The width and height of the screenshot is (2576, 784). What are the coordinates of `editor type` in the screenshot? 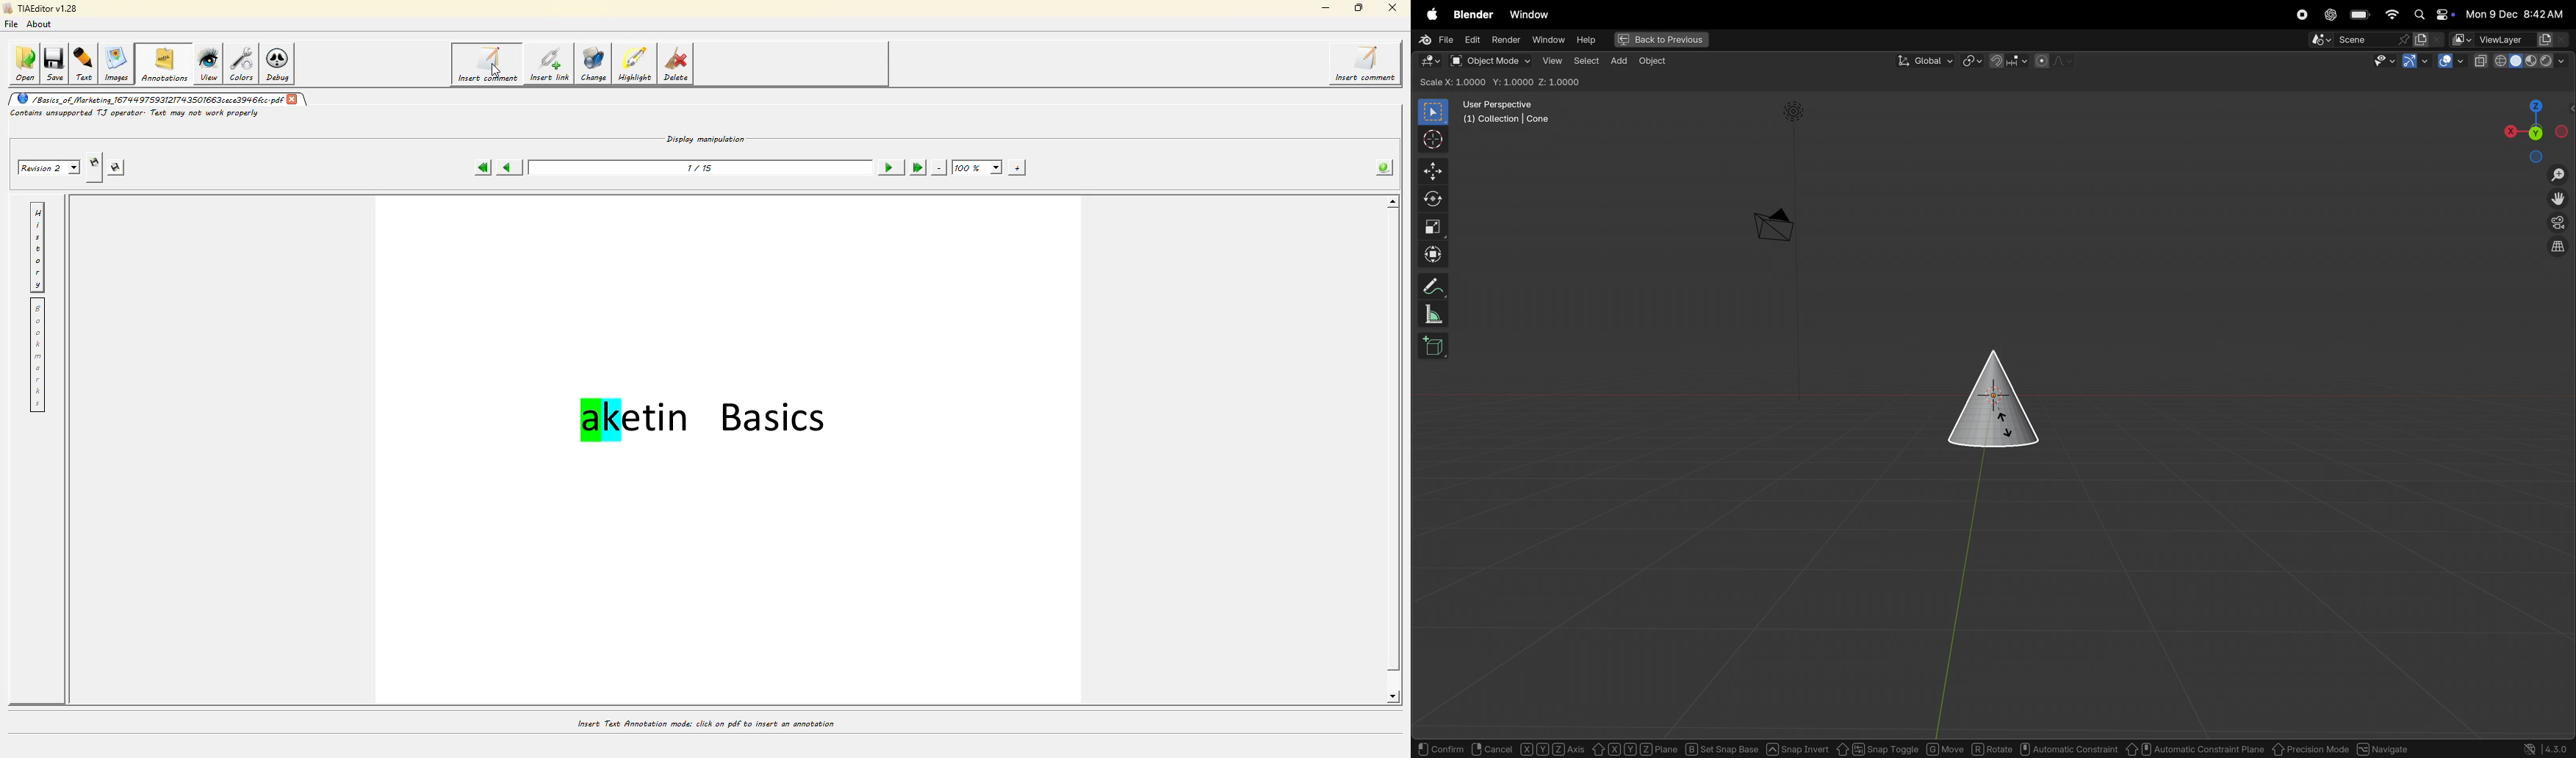 It's located at (1430, 59).